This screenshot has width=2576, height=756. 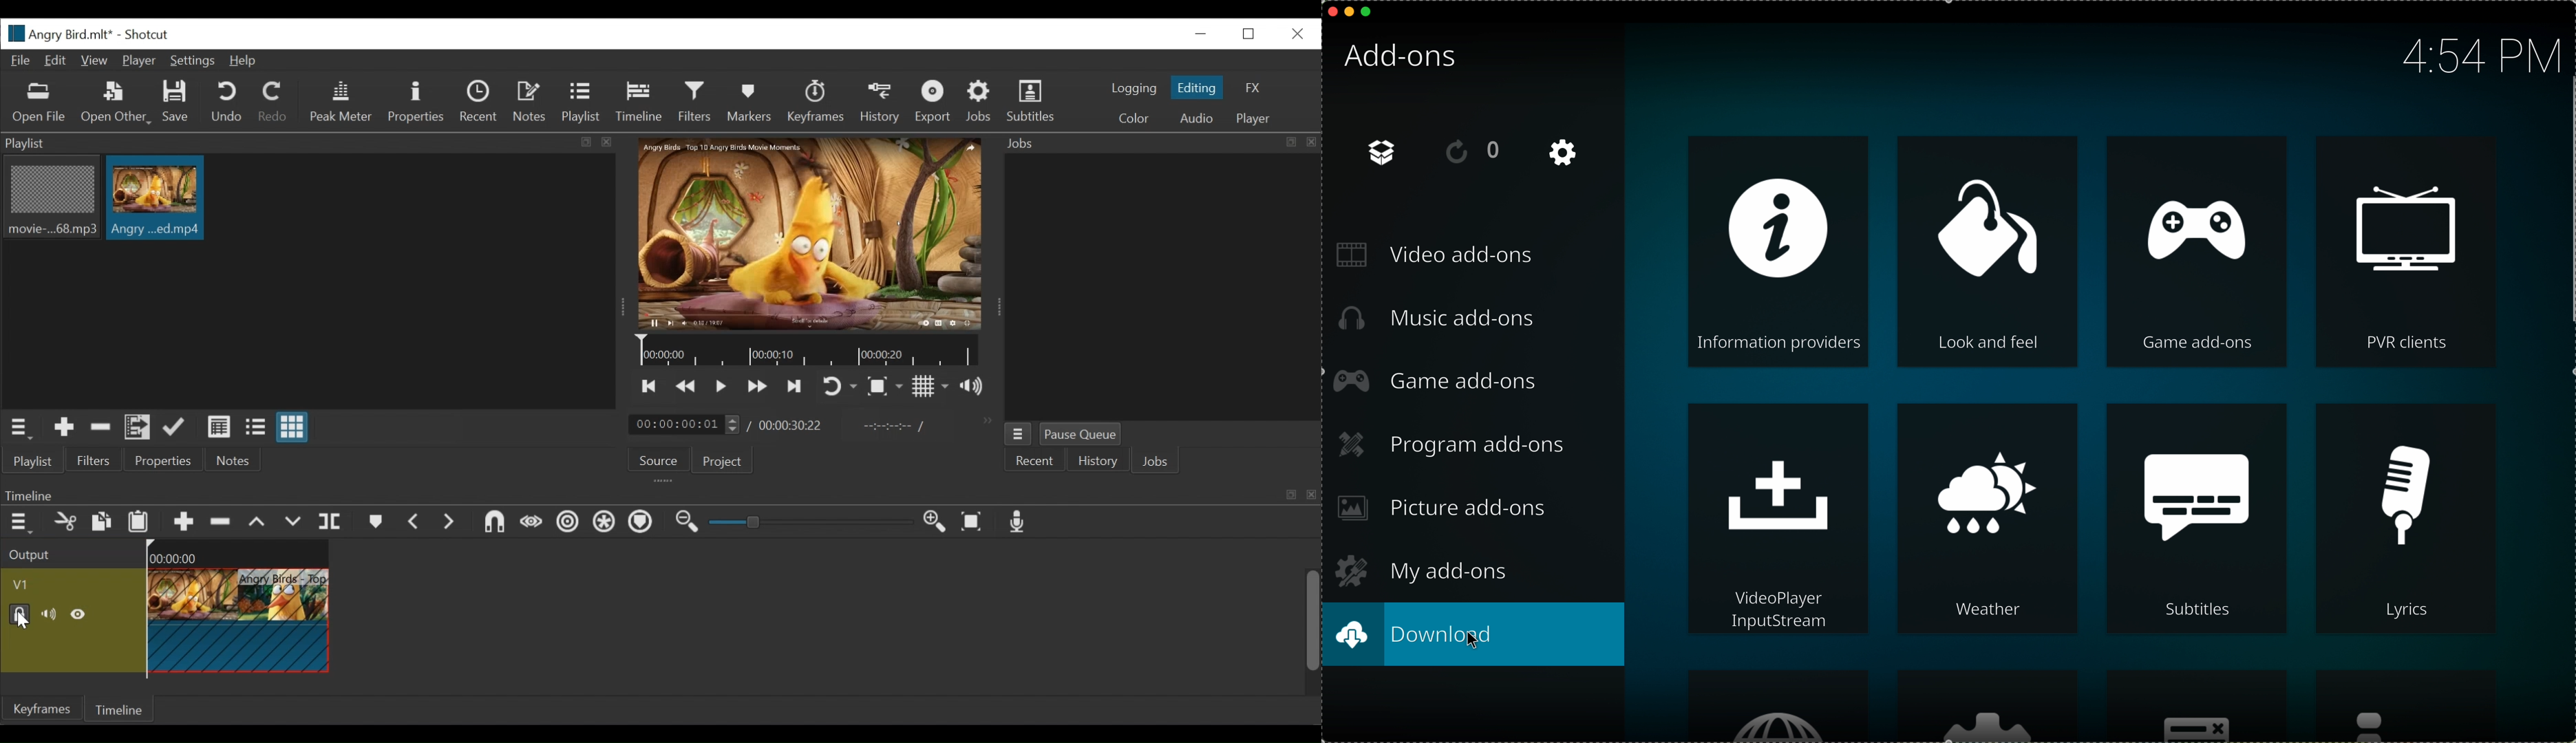 I want to click on Toggle play or pause (space), so click(x=721, y=387).